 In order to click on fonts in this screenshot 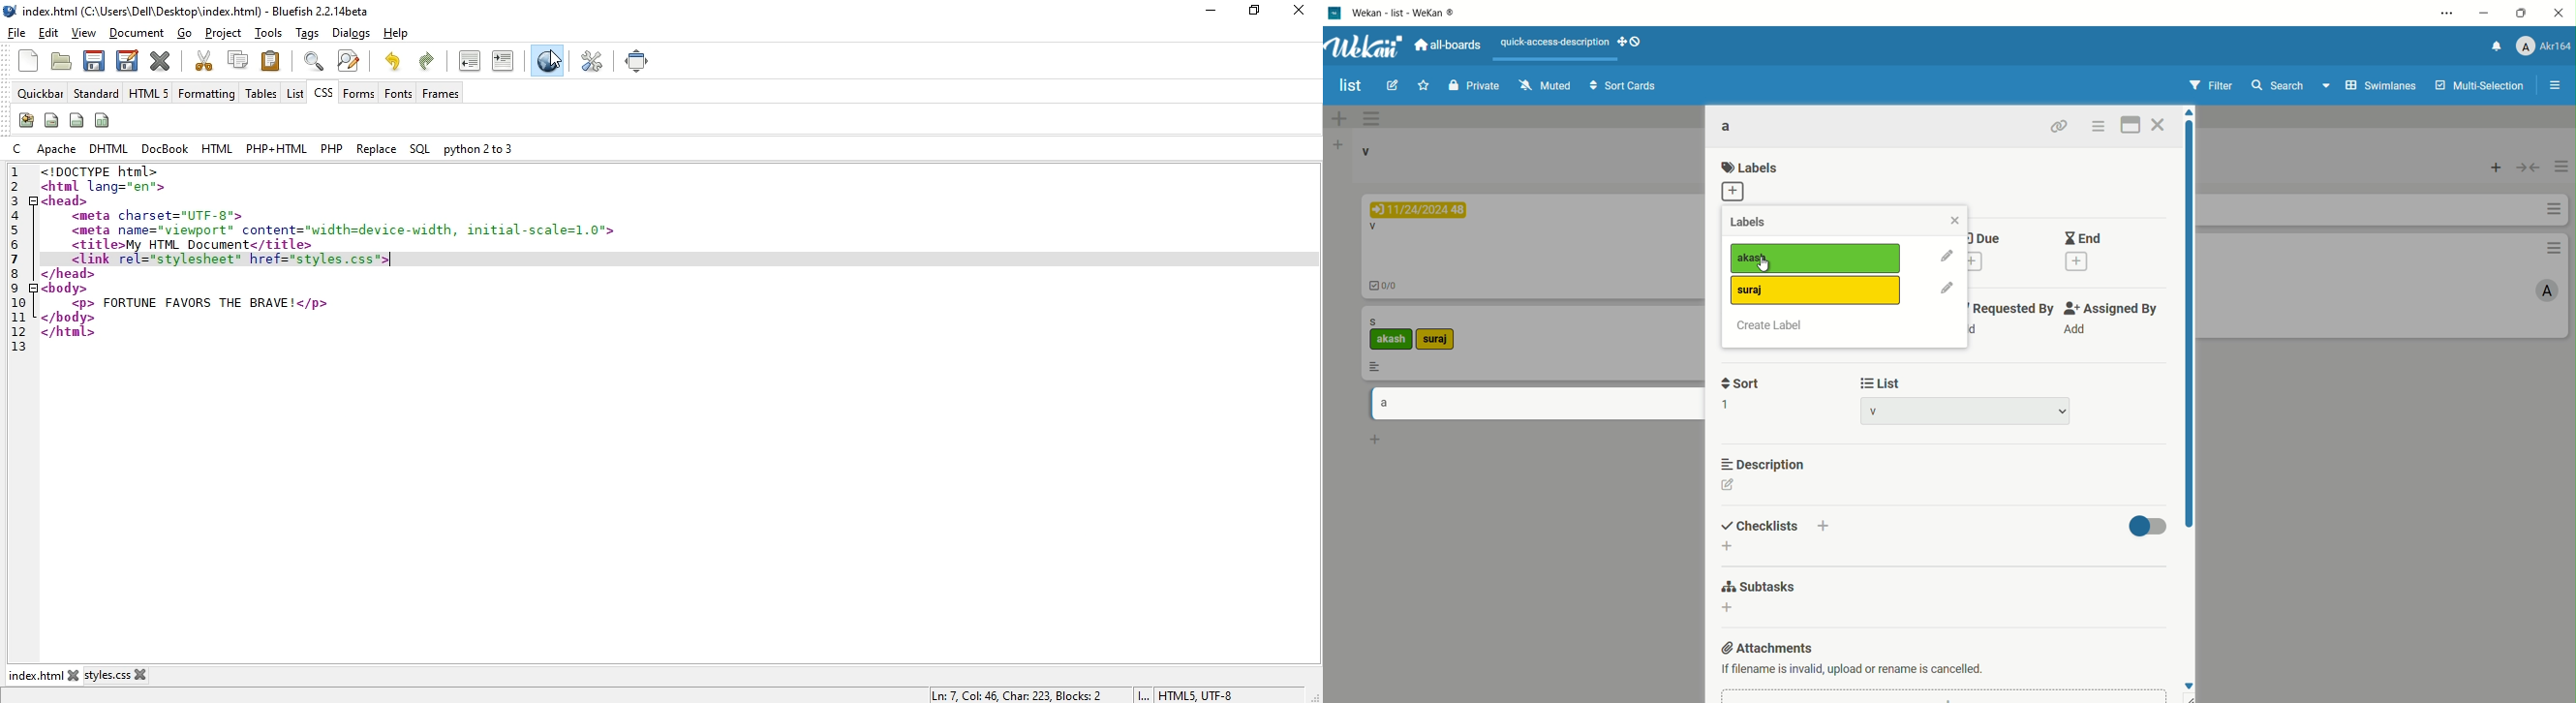, I will do `click(398, 93)`.